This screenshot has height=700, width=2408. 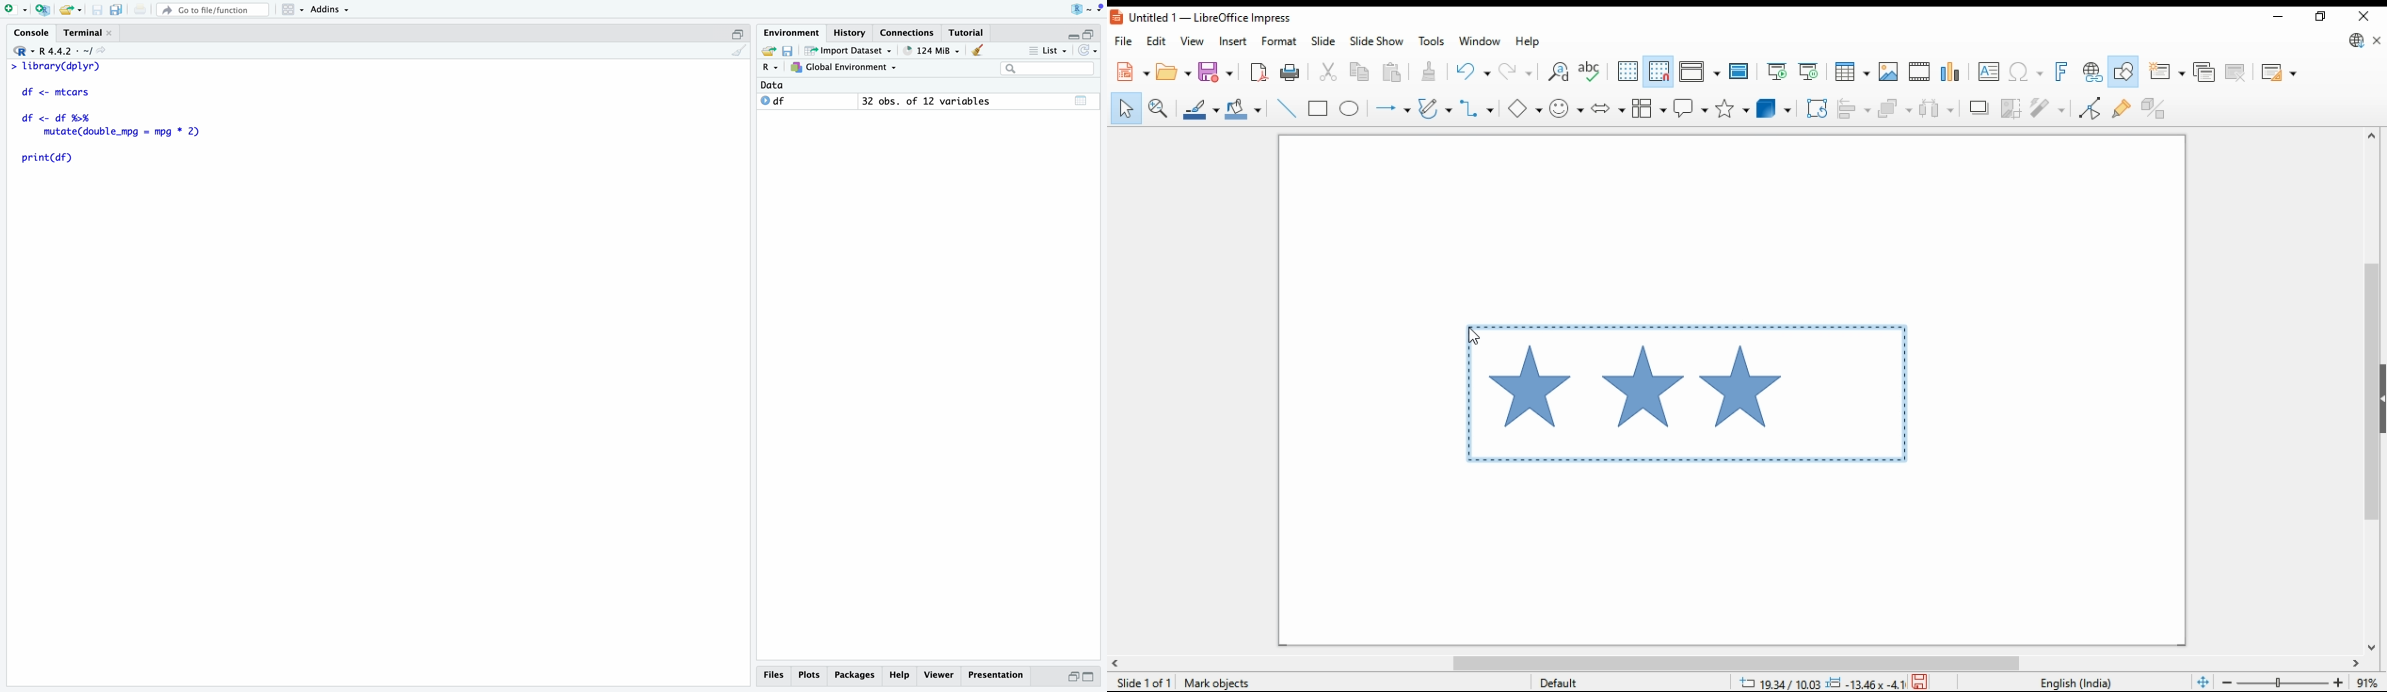 What do you see at coordinates (101, 50) in the screenshot?
I see `share icon` at bounding box center [101, 50].